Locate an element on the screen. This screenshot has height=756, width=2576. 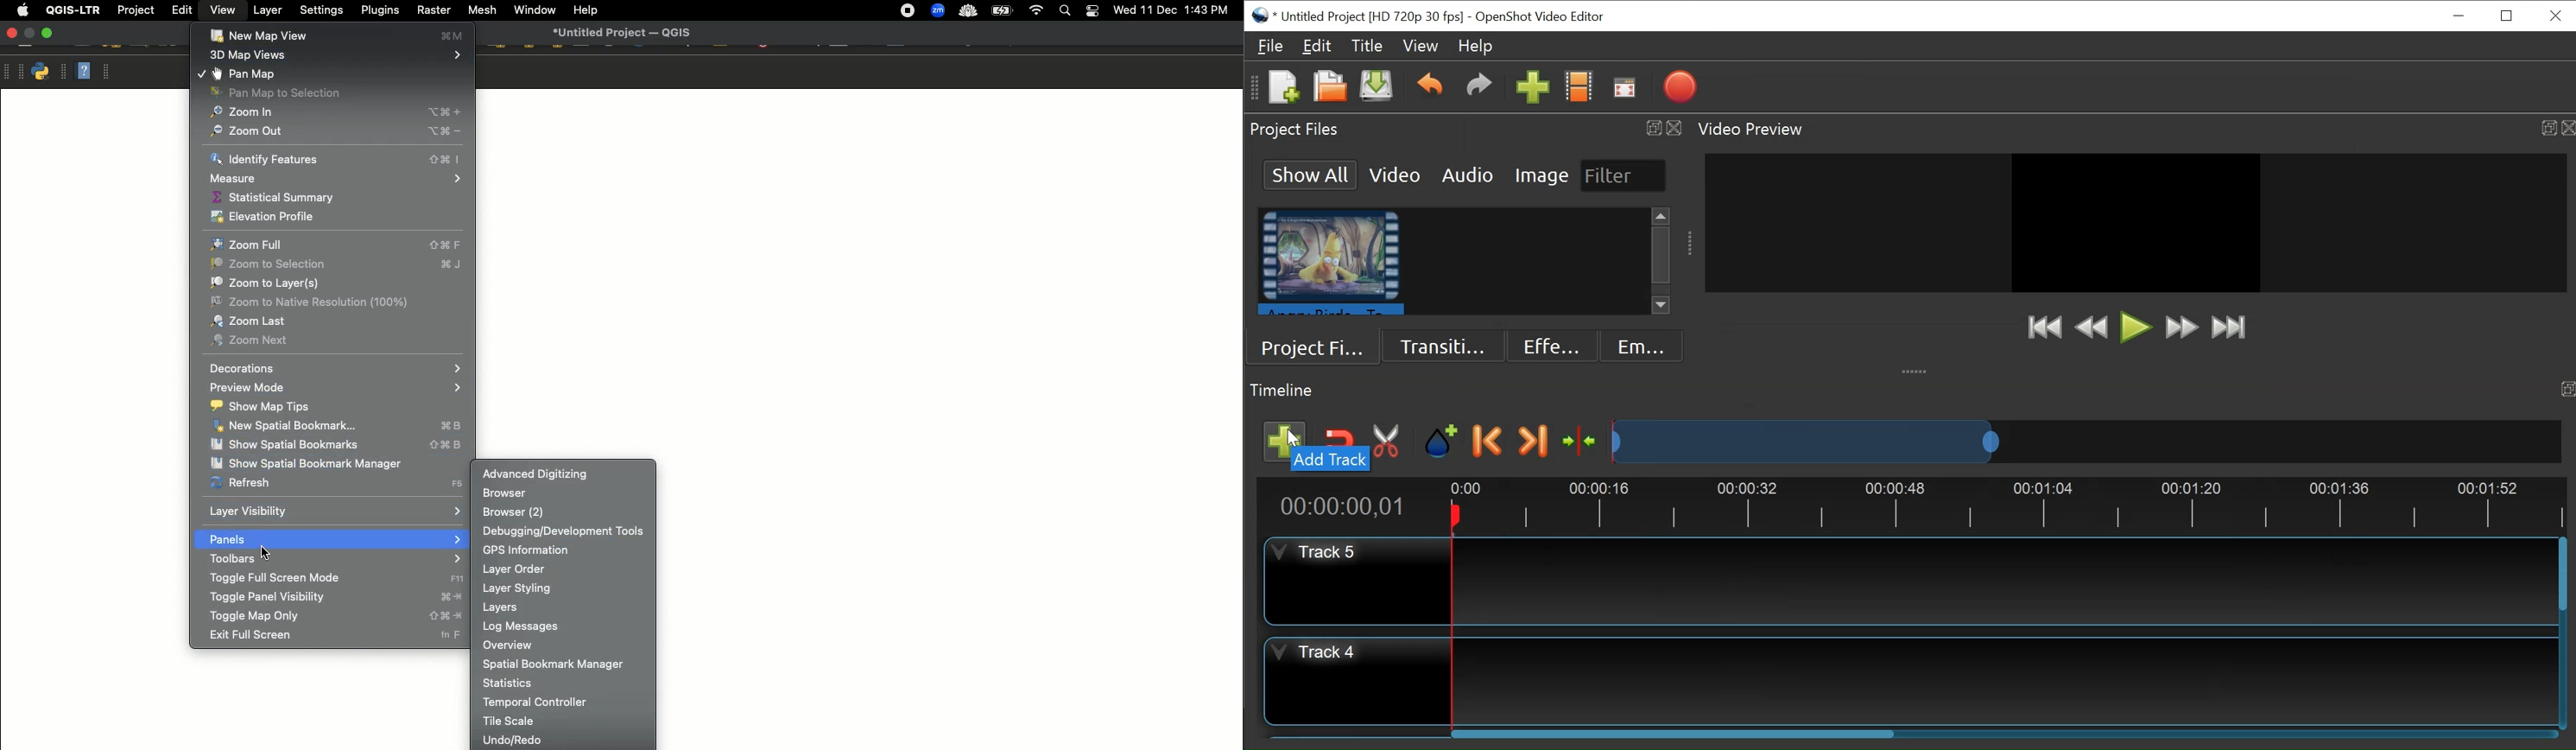
Notification is located at coordinates (1090, 11).